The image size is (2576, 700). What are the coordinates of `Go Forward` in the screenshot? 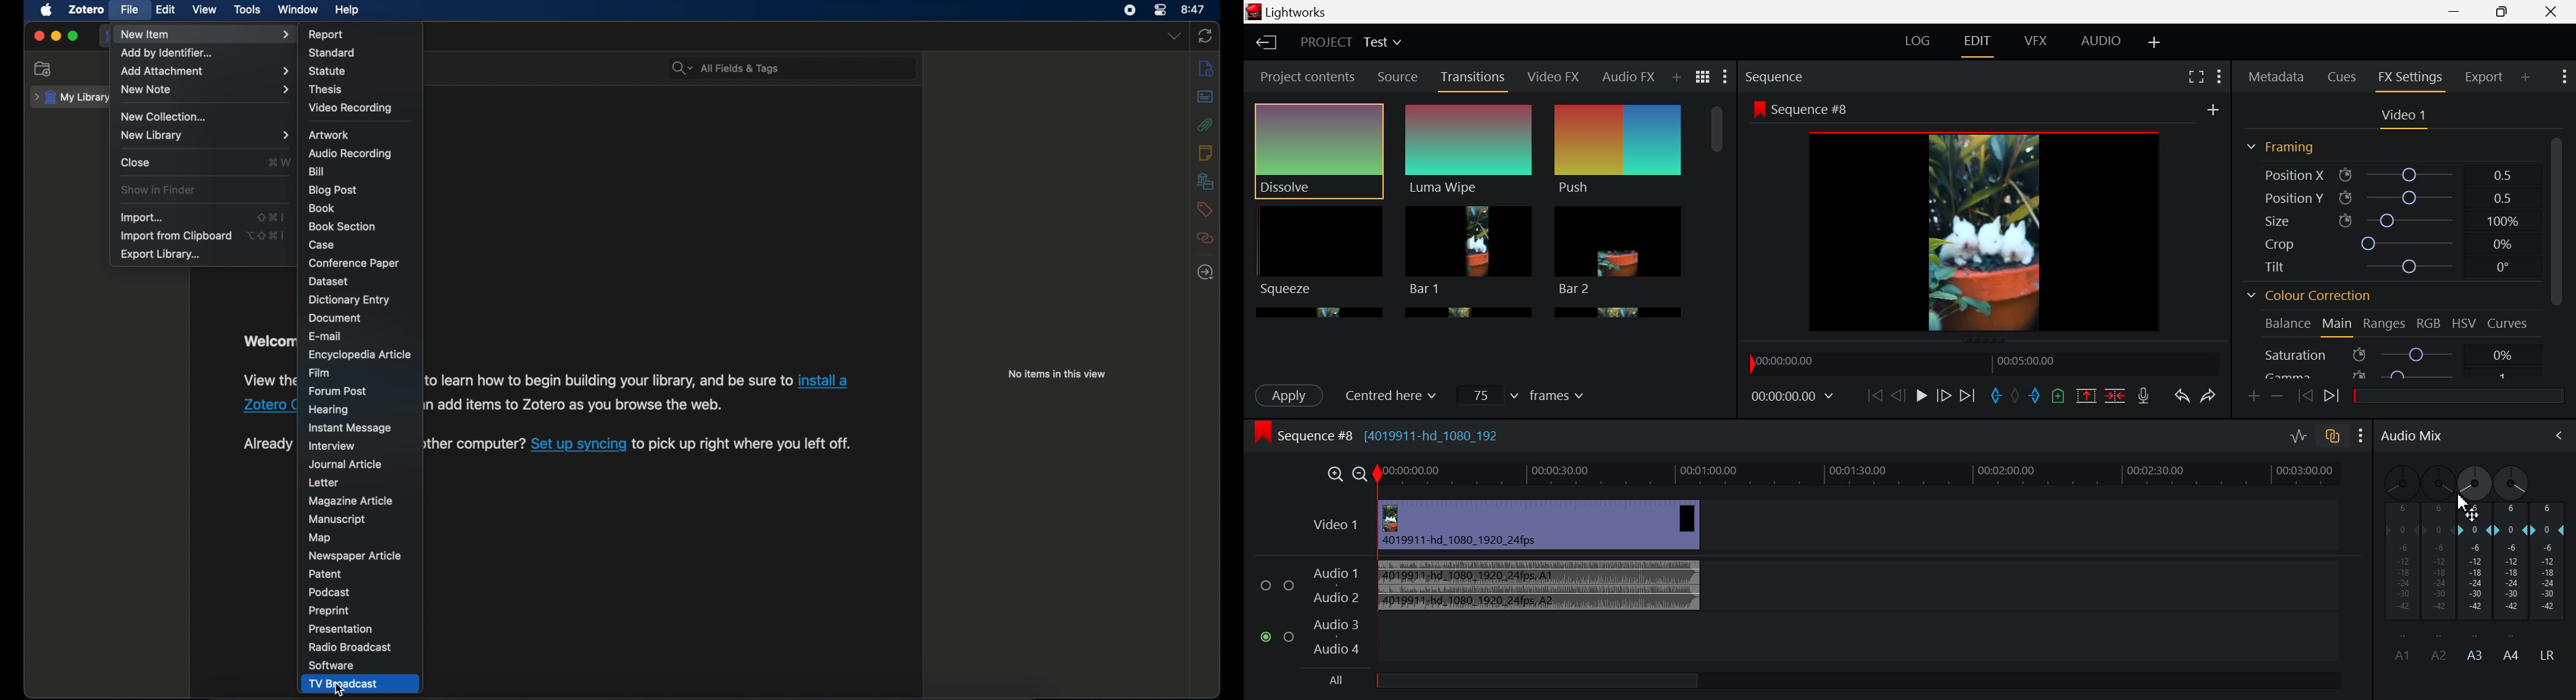 It's located at (1944, 395).